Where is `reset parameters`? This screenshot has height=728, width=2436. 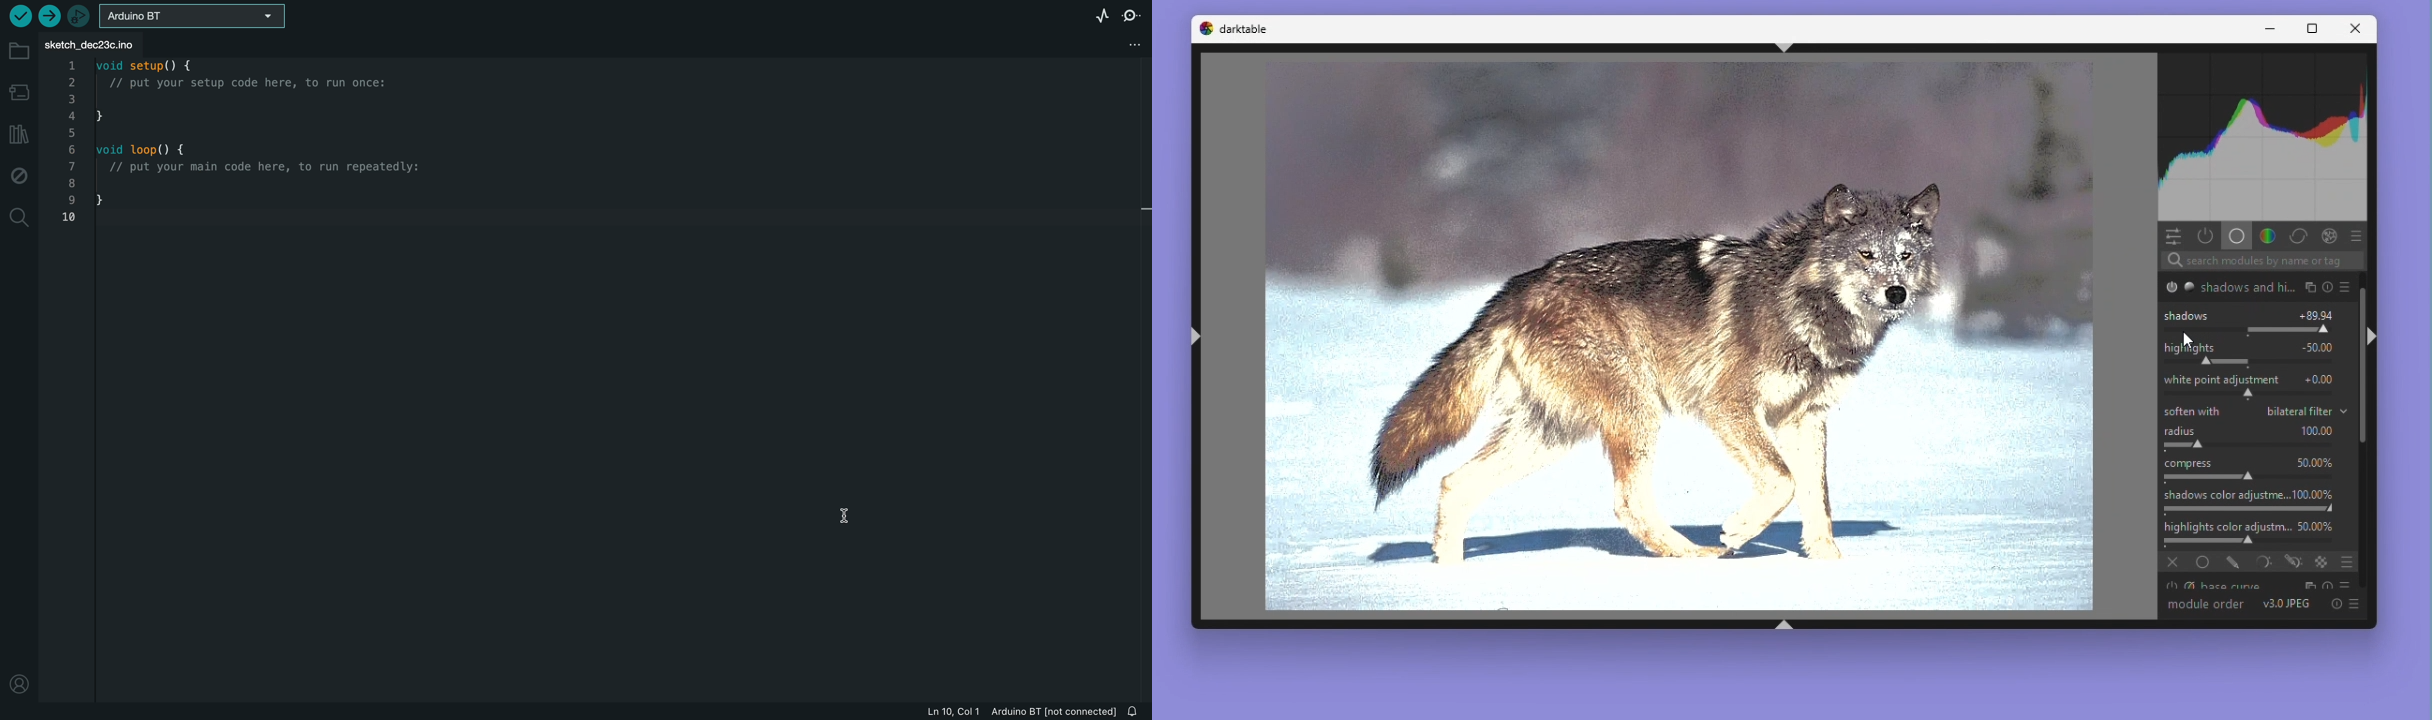
reset parameters is located at coordinates (2329, 585).